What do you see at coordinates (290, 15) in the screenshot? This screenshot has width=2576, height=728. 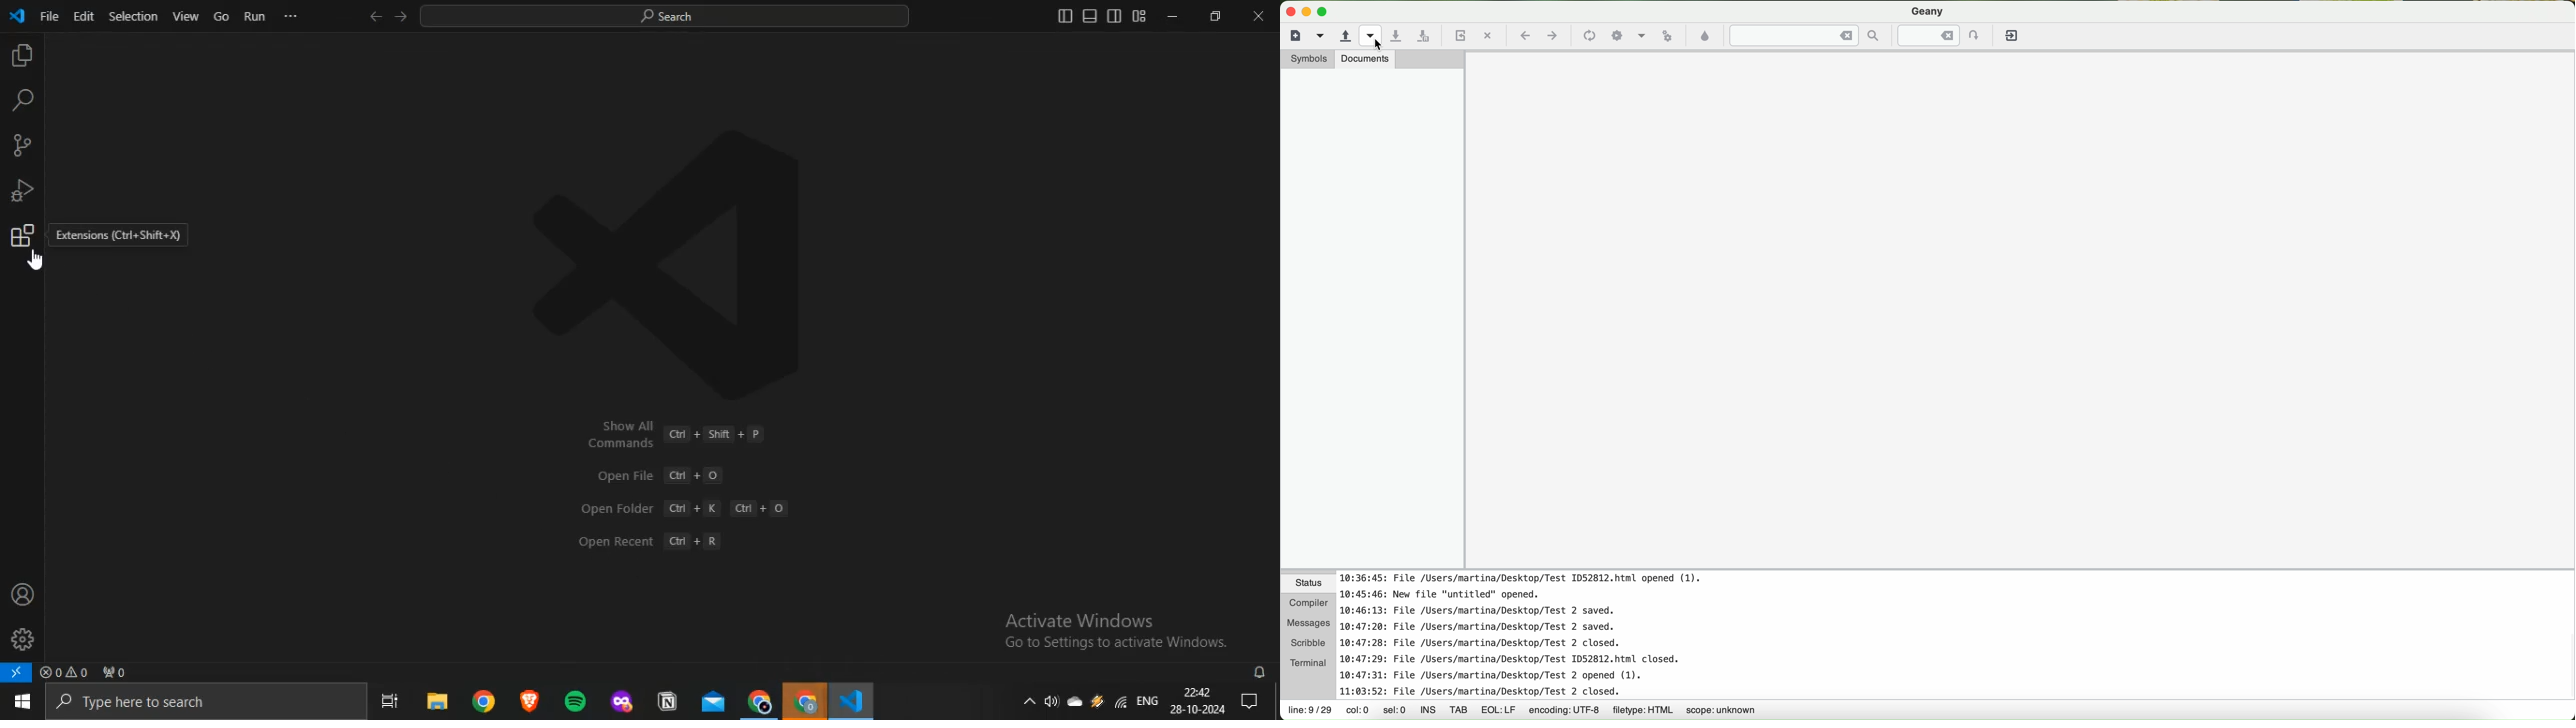 I see `more options` at bounding box center [290, 15].